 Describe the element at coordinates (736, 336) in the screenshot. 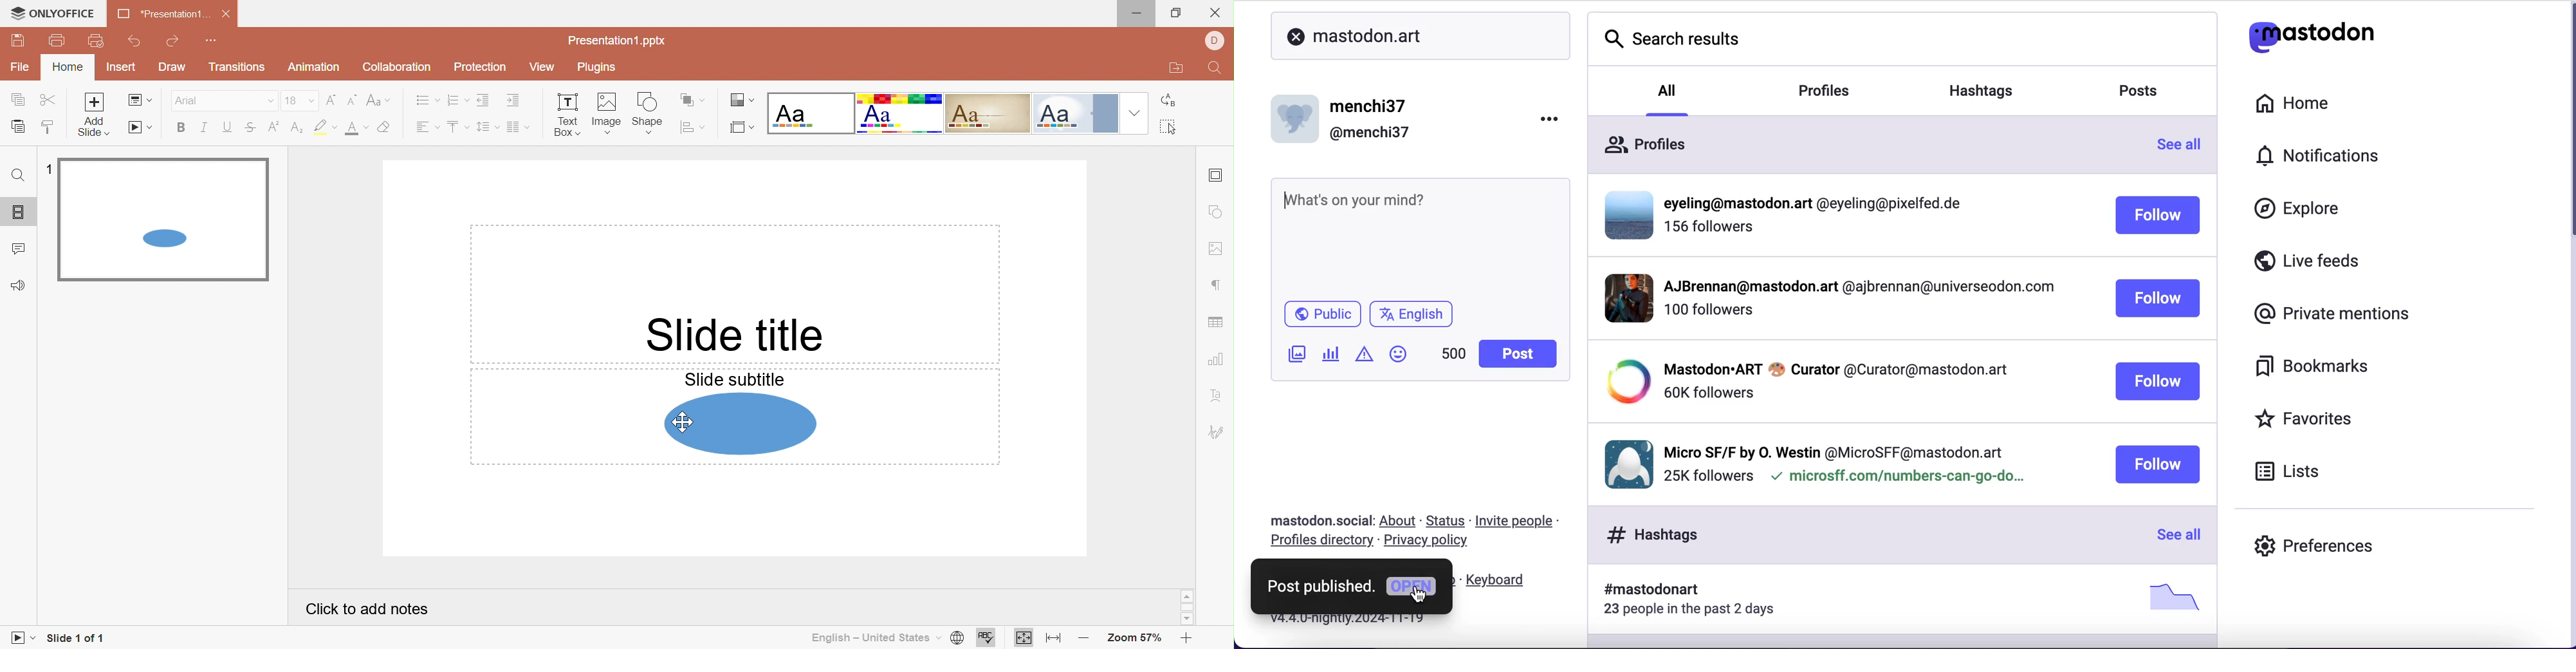

I see `Slide title` at that location.